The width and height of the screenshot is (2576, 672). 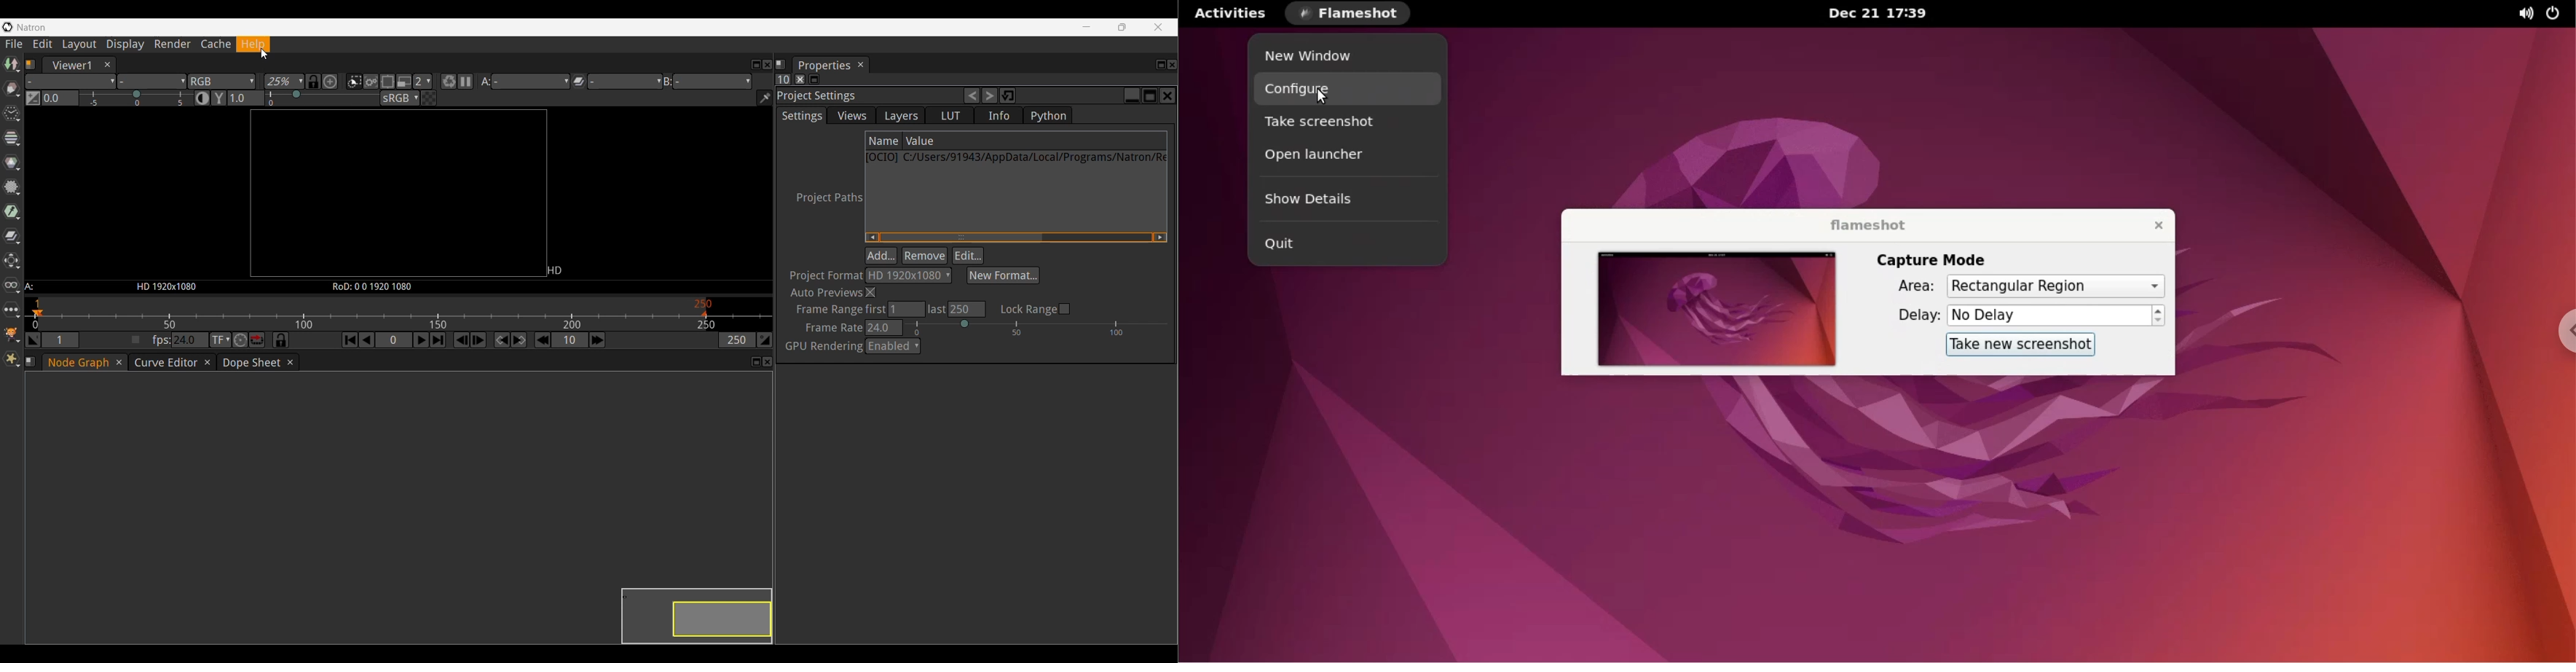 I want to click on Play forward, so click(x=422, y=339).